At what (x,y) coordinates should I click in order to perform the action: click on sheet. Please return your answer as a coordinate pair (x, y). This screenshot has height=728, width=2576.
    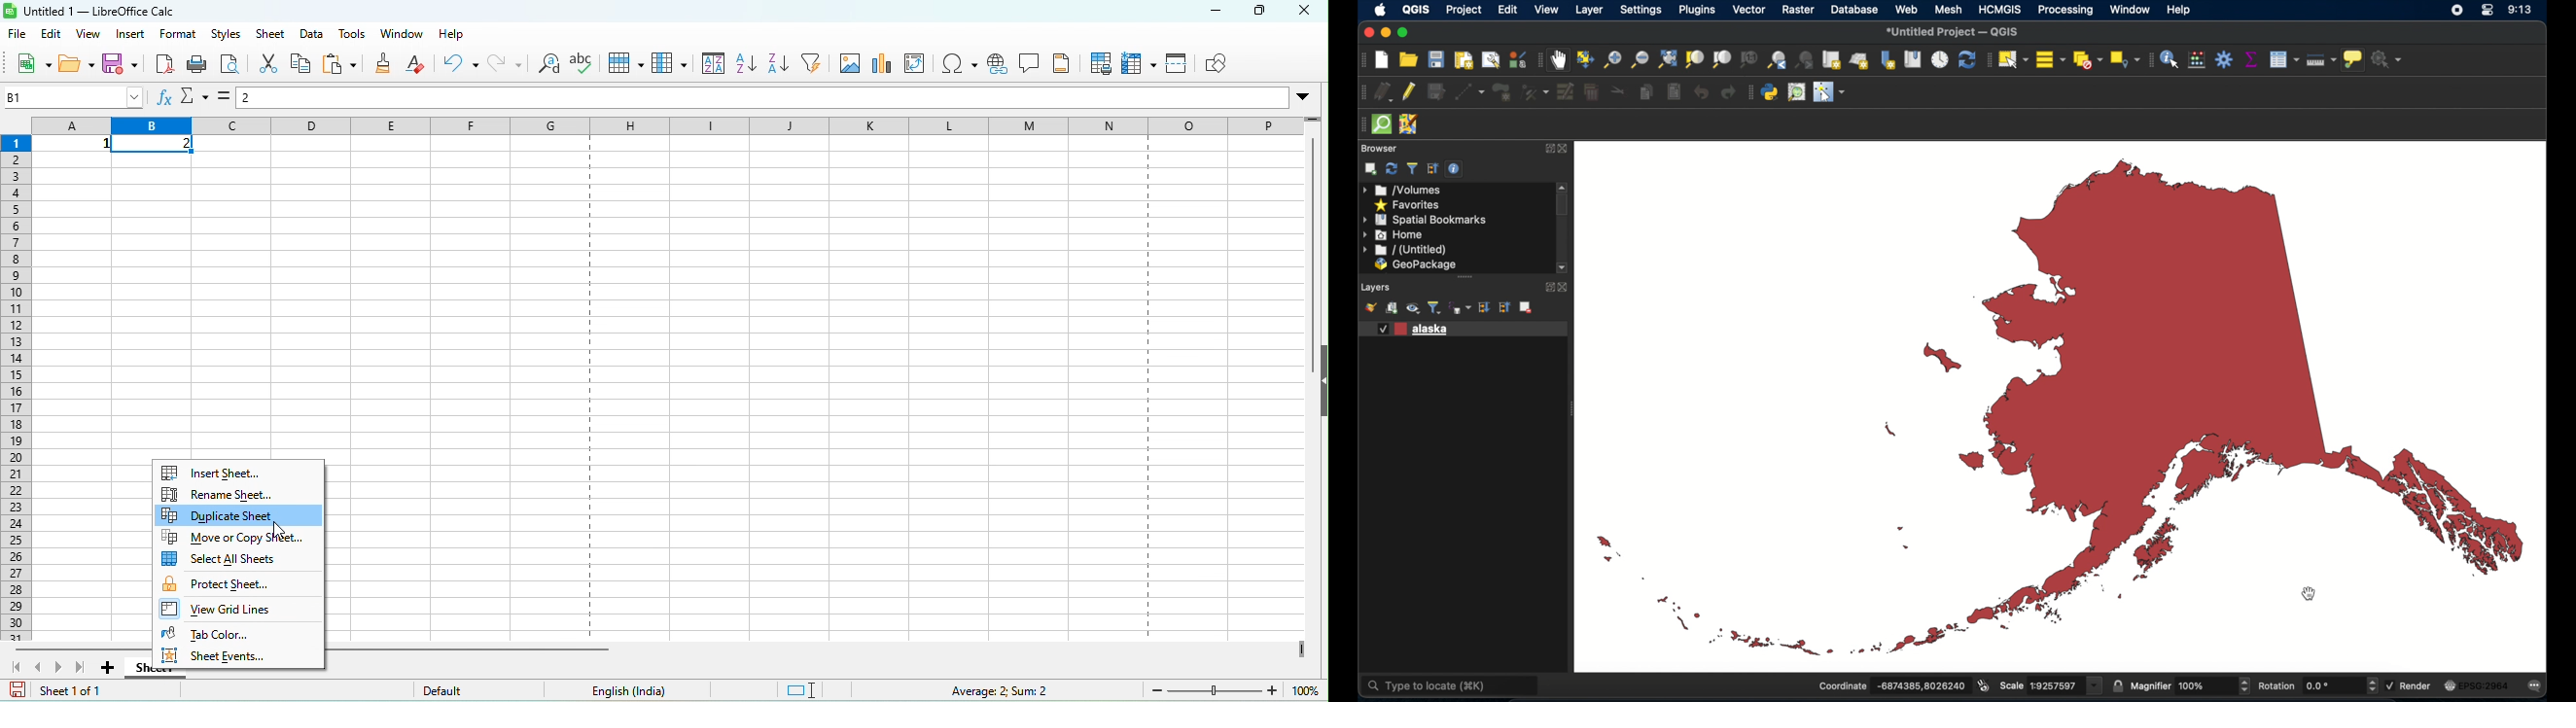
    Looking at the image, I should click on (272, 35).